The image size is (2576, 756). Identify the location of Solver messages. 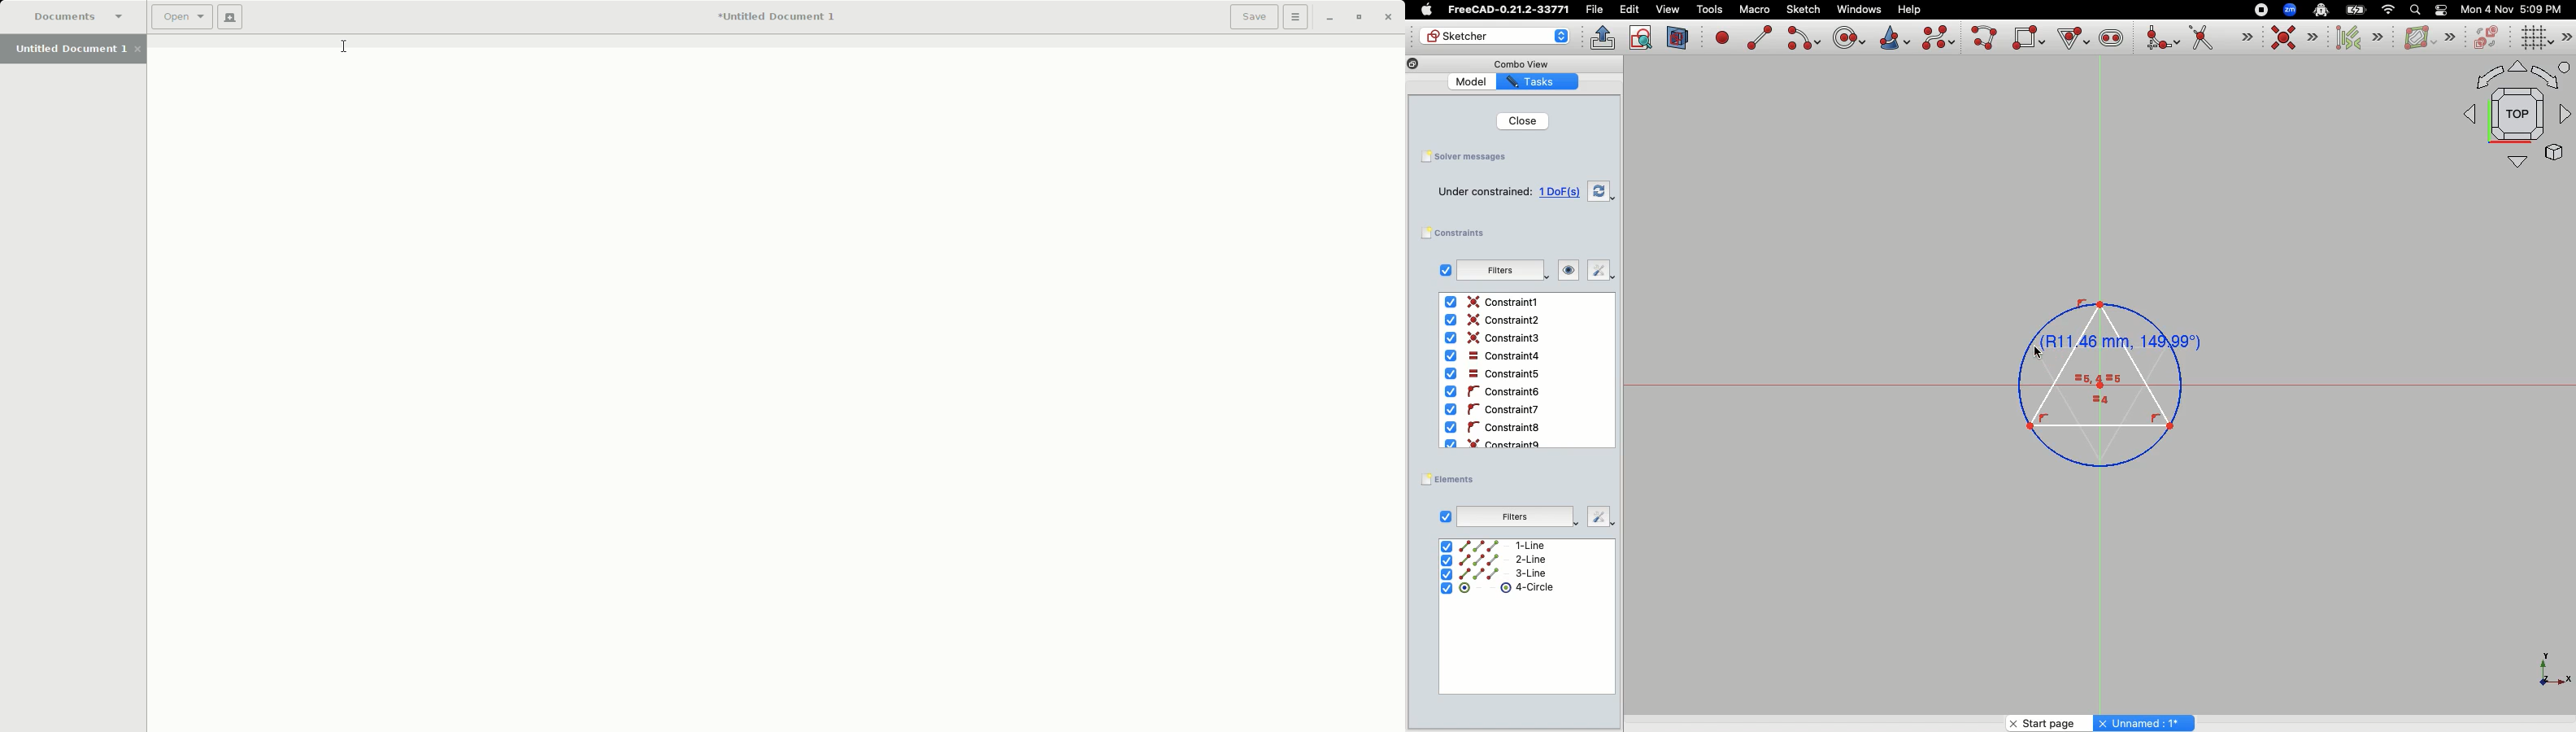
(1468, 156).